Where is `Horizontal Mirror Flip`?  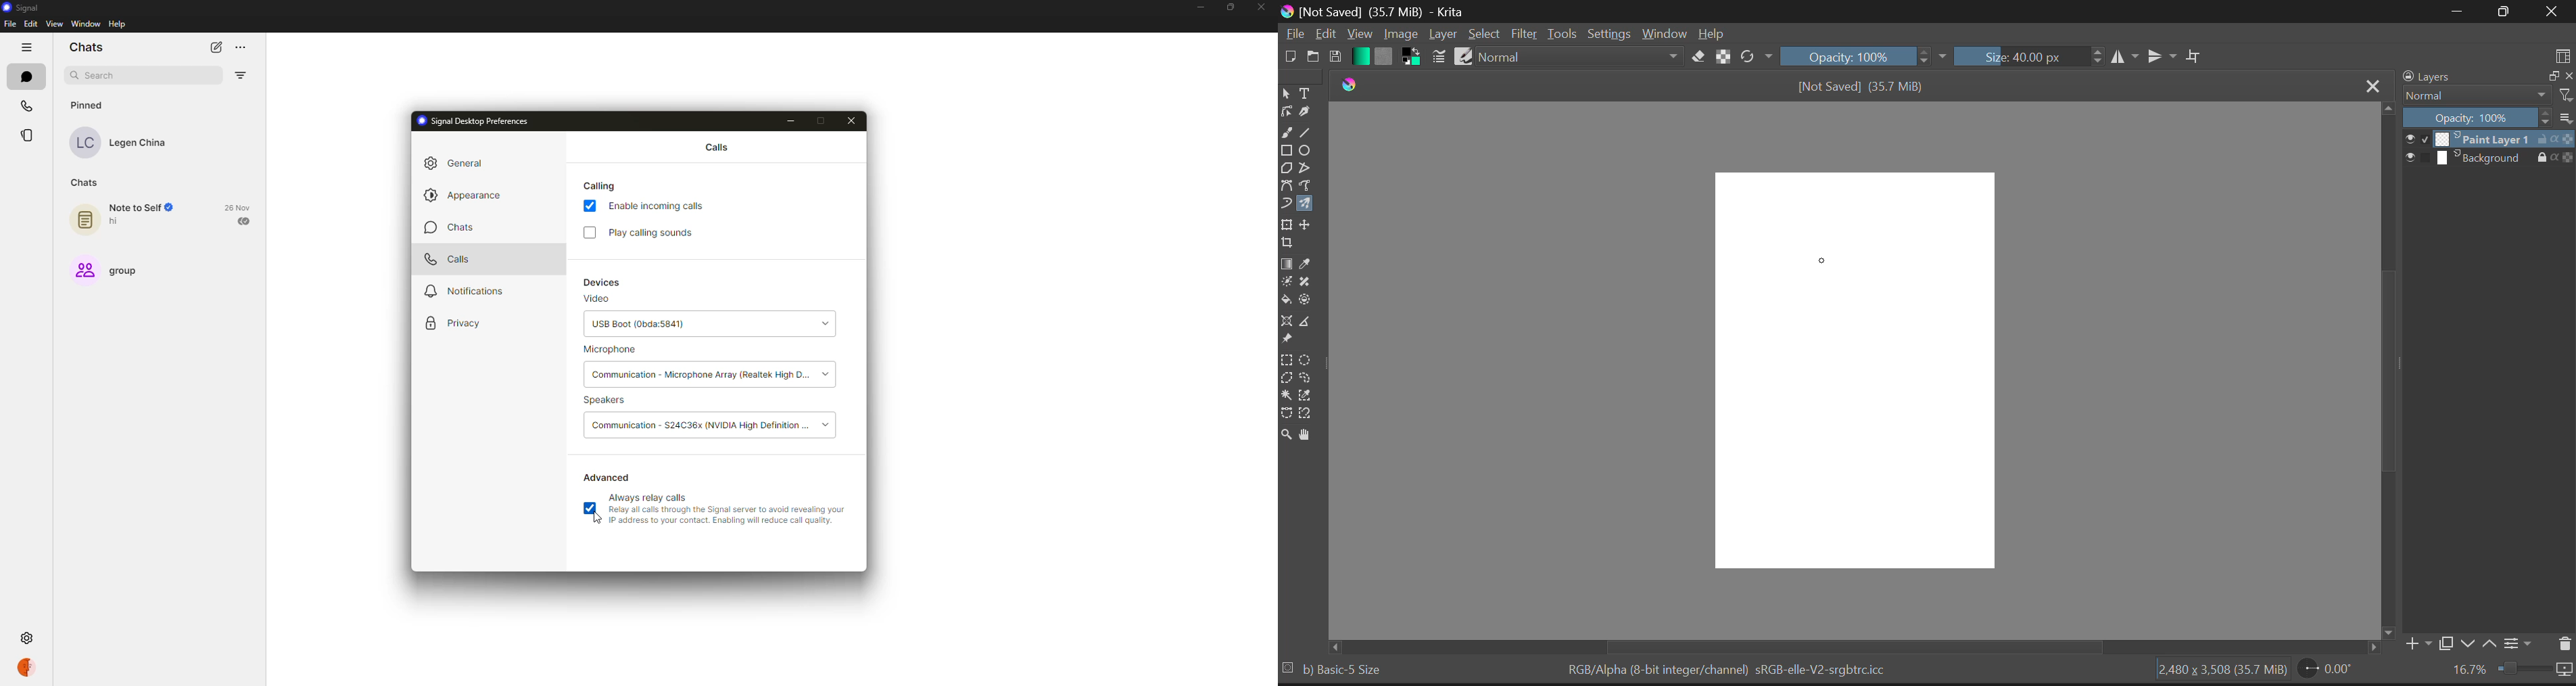 Horizontal Mirror Flip is located at coordinates (2163, 56).